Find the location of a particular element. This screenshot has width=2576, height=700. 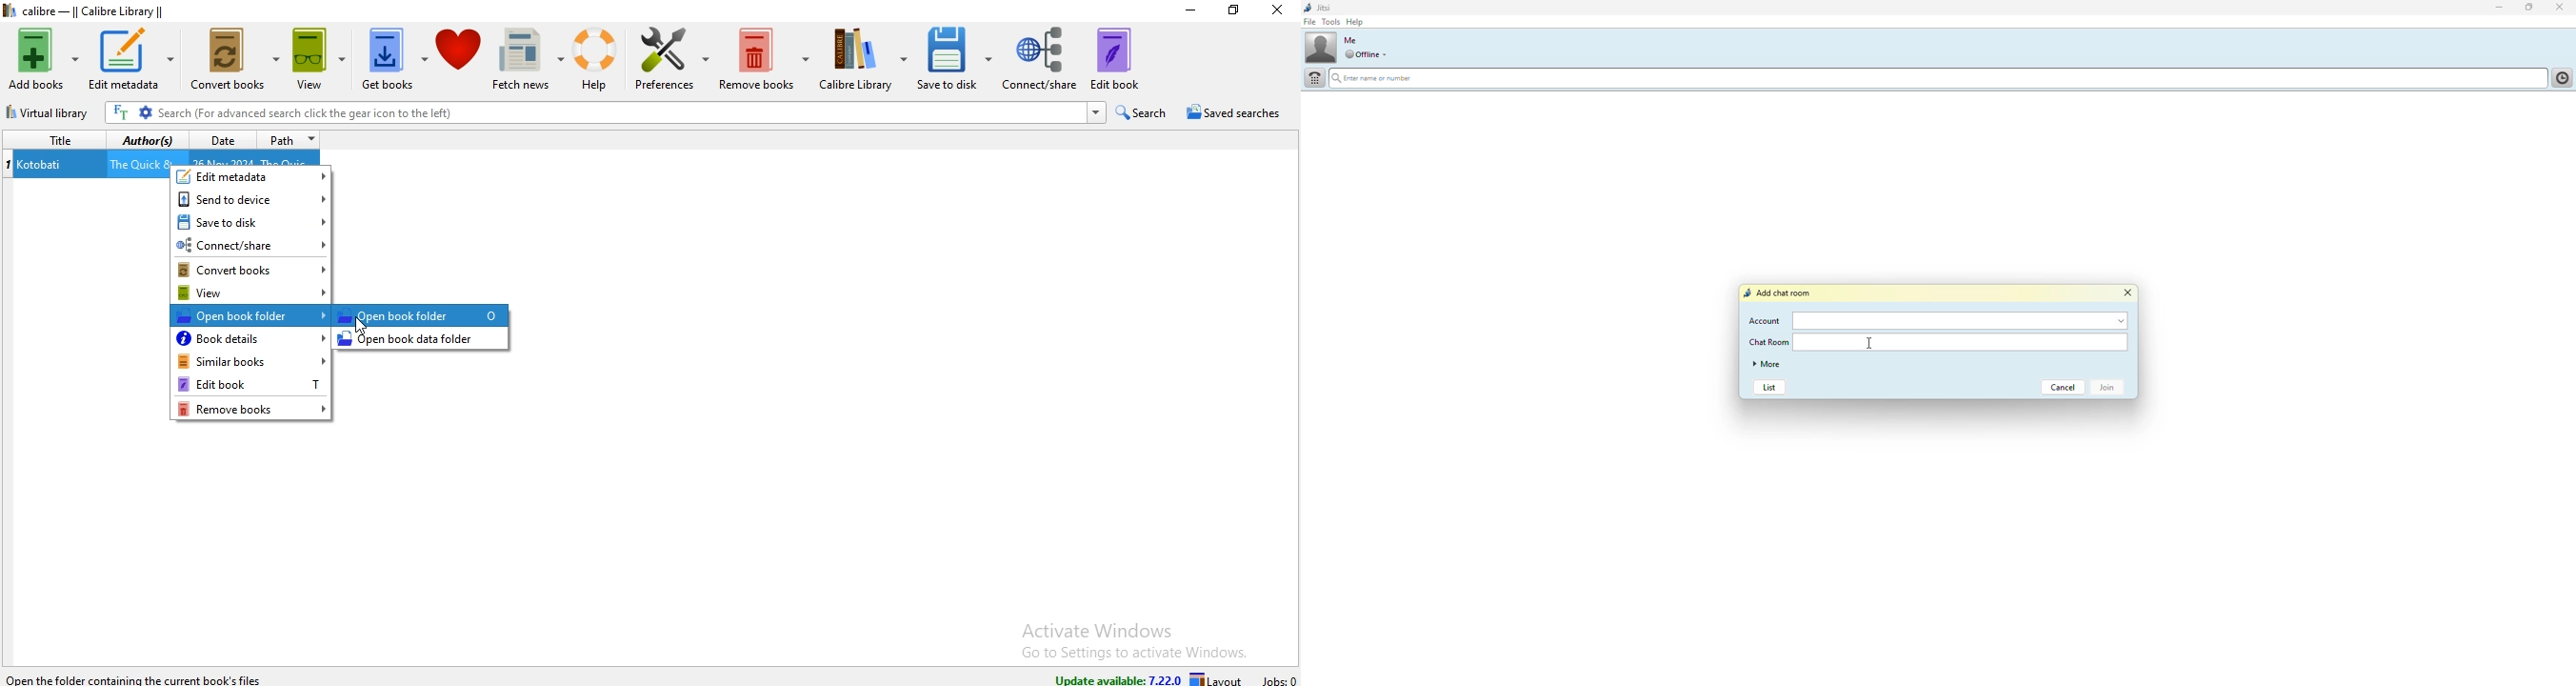

layout is located at coordinates (1220, 678).